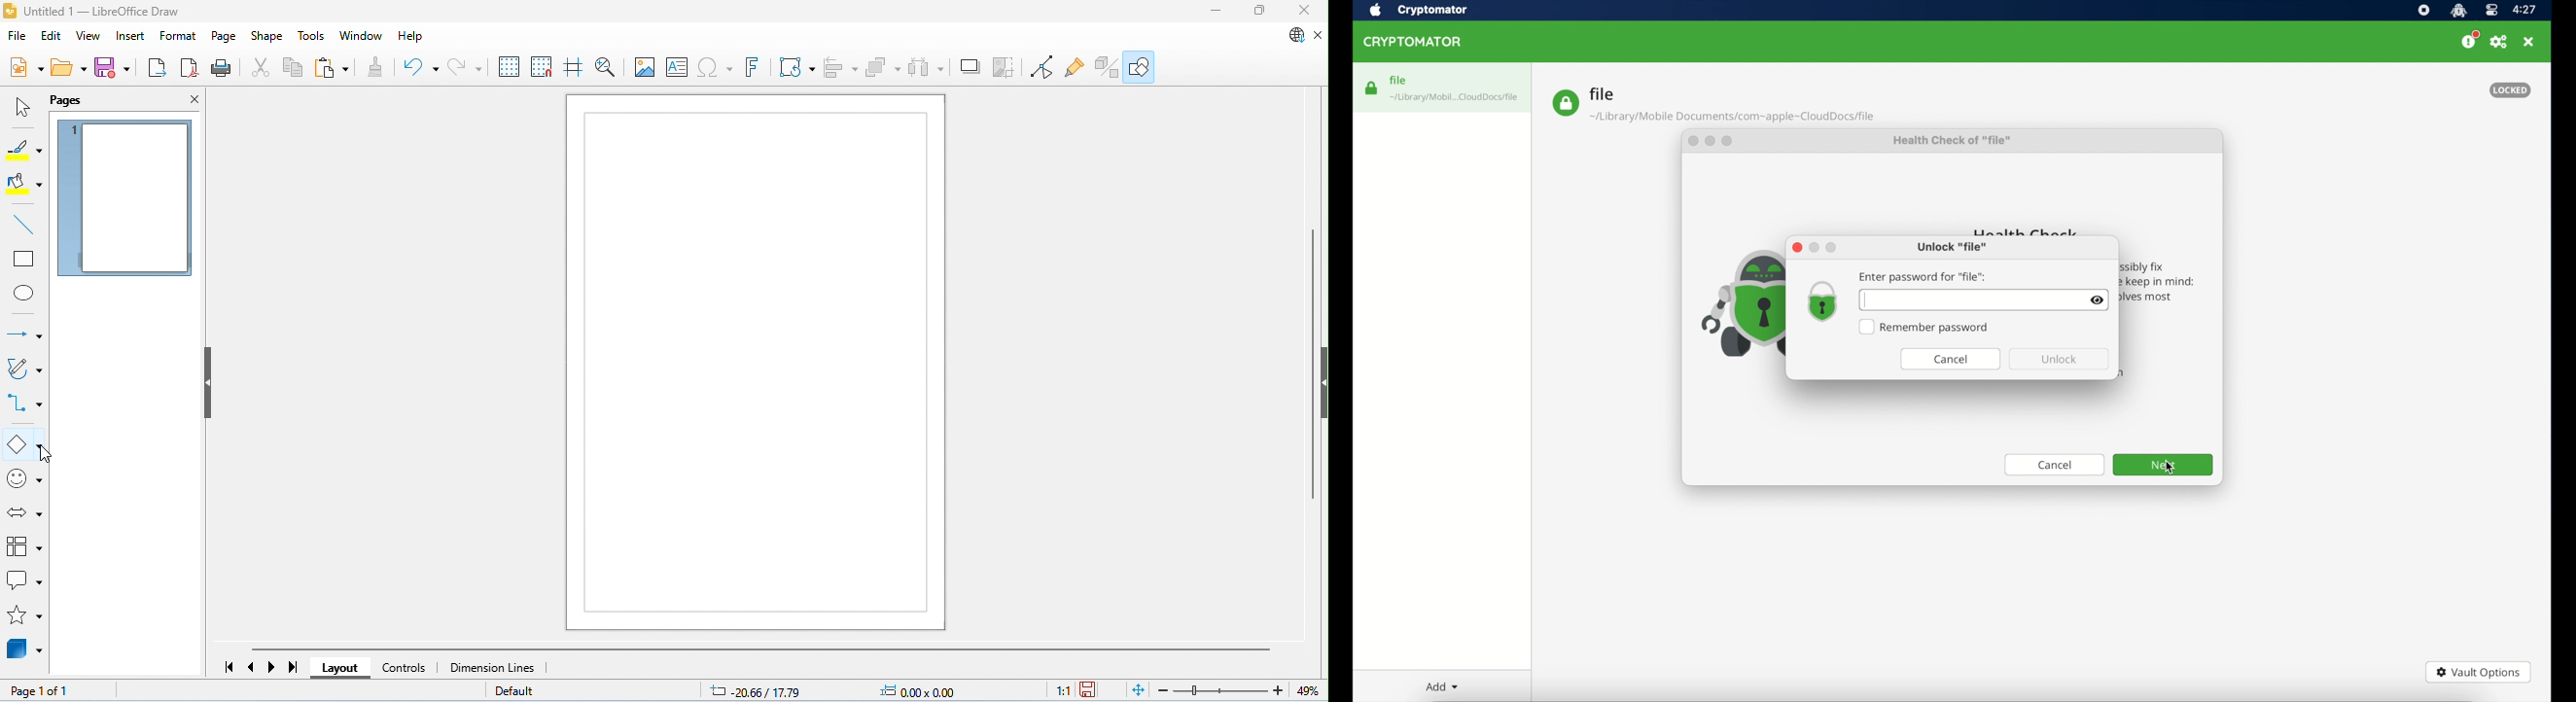  I want to click on toggle point edit mode, so click(1041, 68).